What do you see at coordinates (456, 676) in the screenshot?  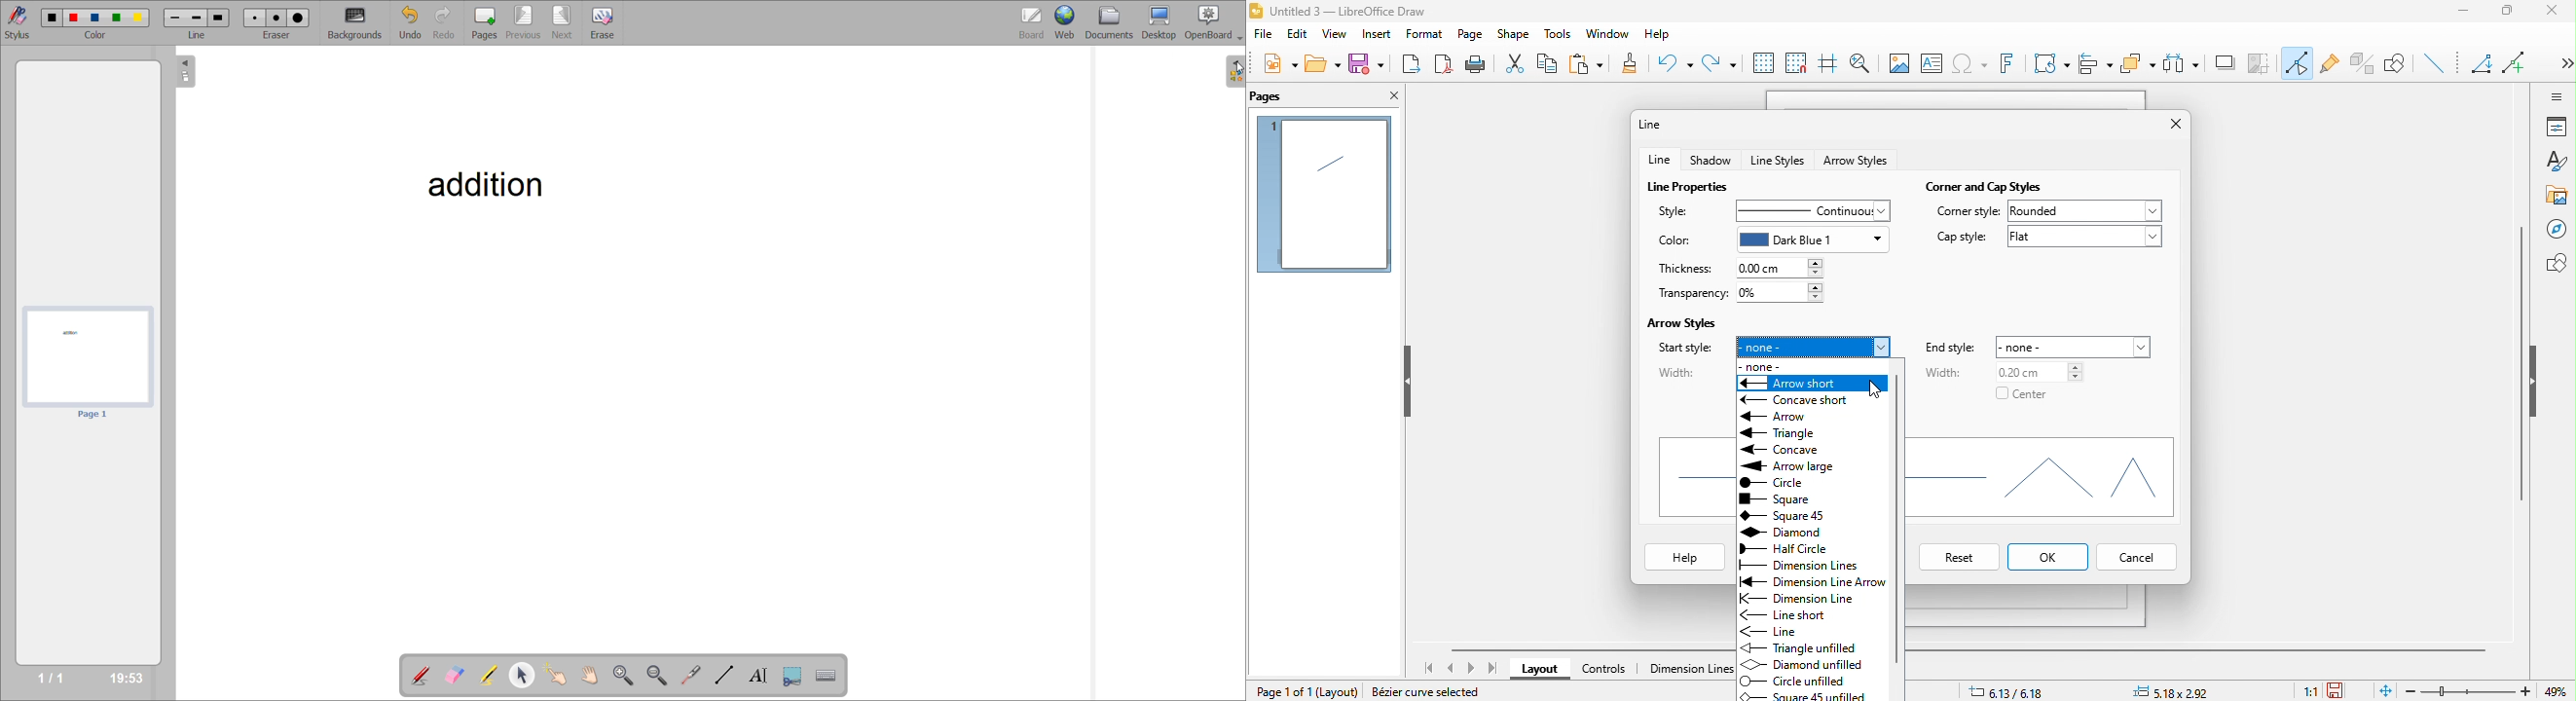 I see `erase annotation` at bounding box center [456, 676].